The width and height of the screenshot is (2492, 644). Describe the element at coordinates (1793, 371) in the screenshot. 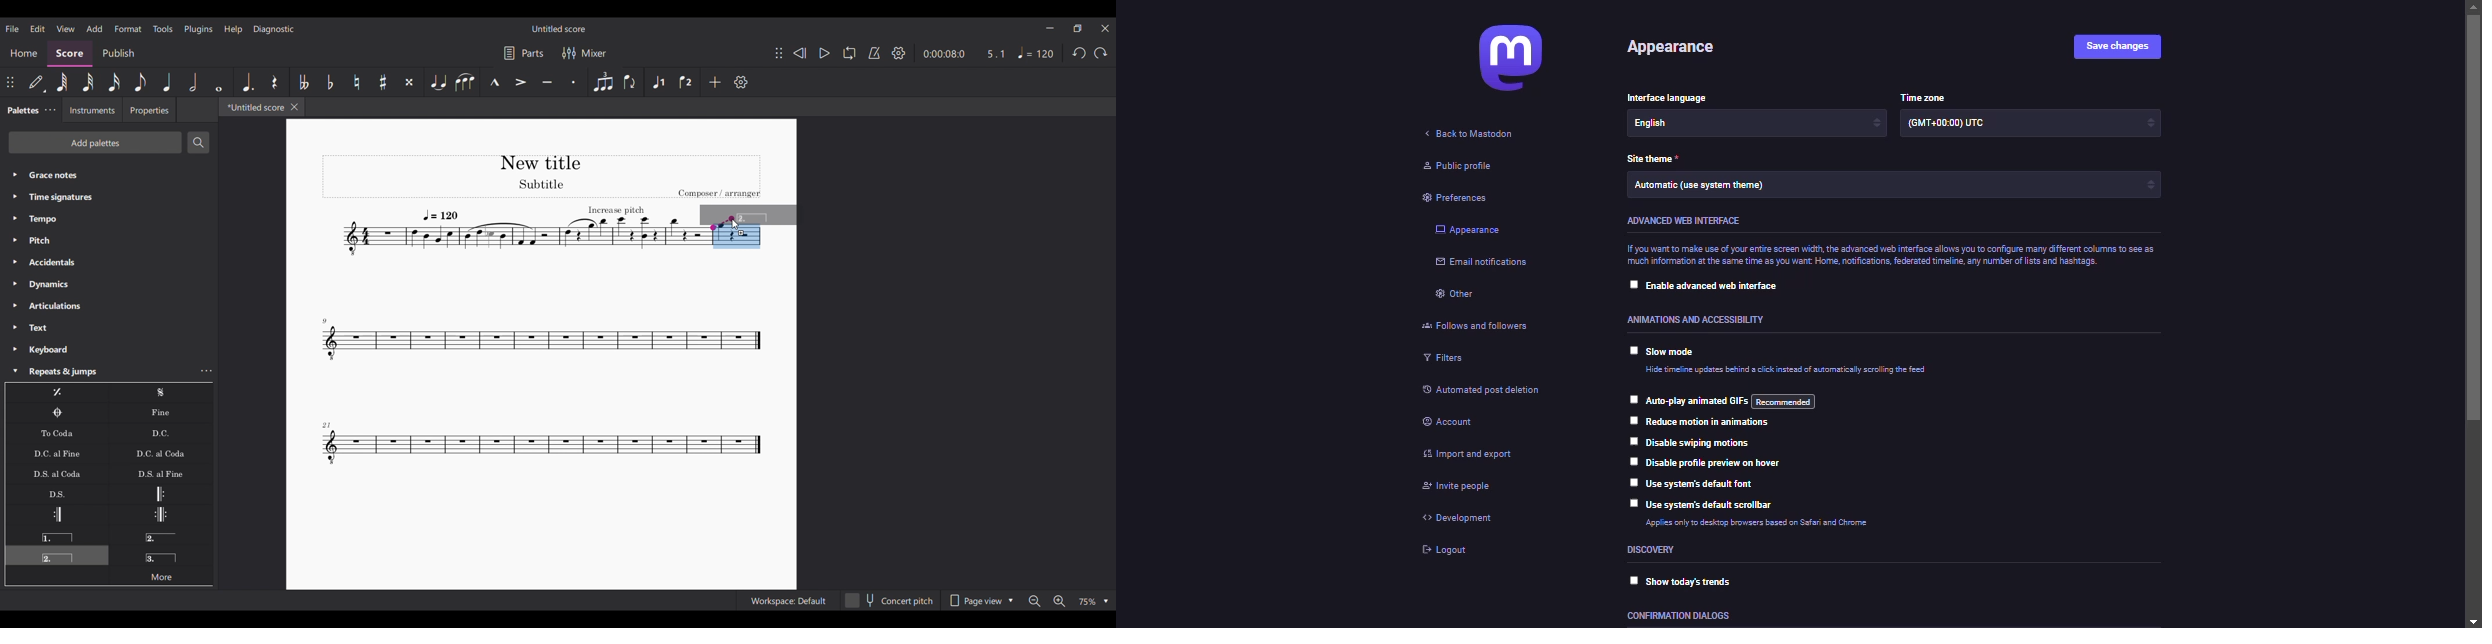

I see `info` at that location.